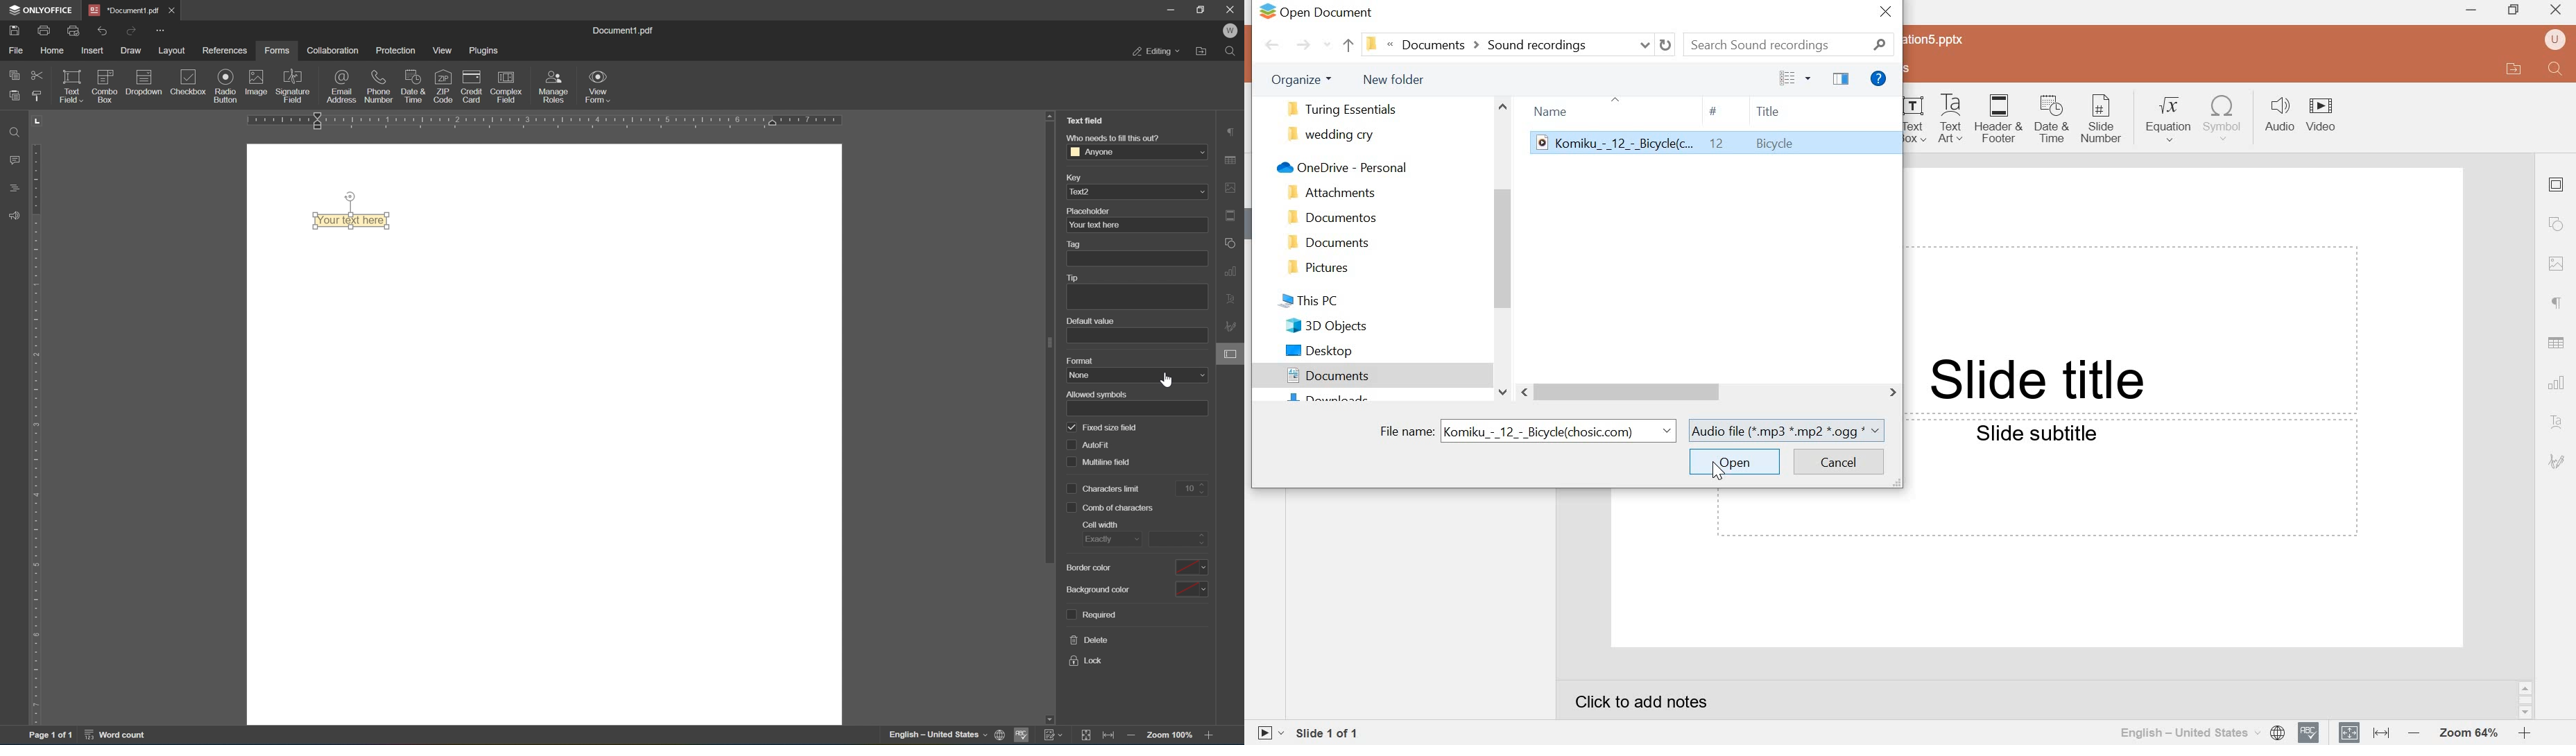 This screenshot has width=2576, height=756. I want to click on Slide 1 of 1, so click(1330, 735).